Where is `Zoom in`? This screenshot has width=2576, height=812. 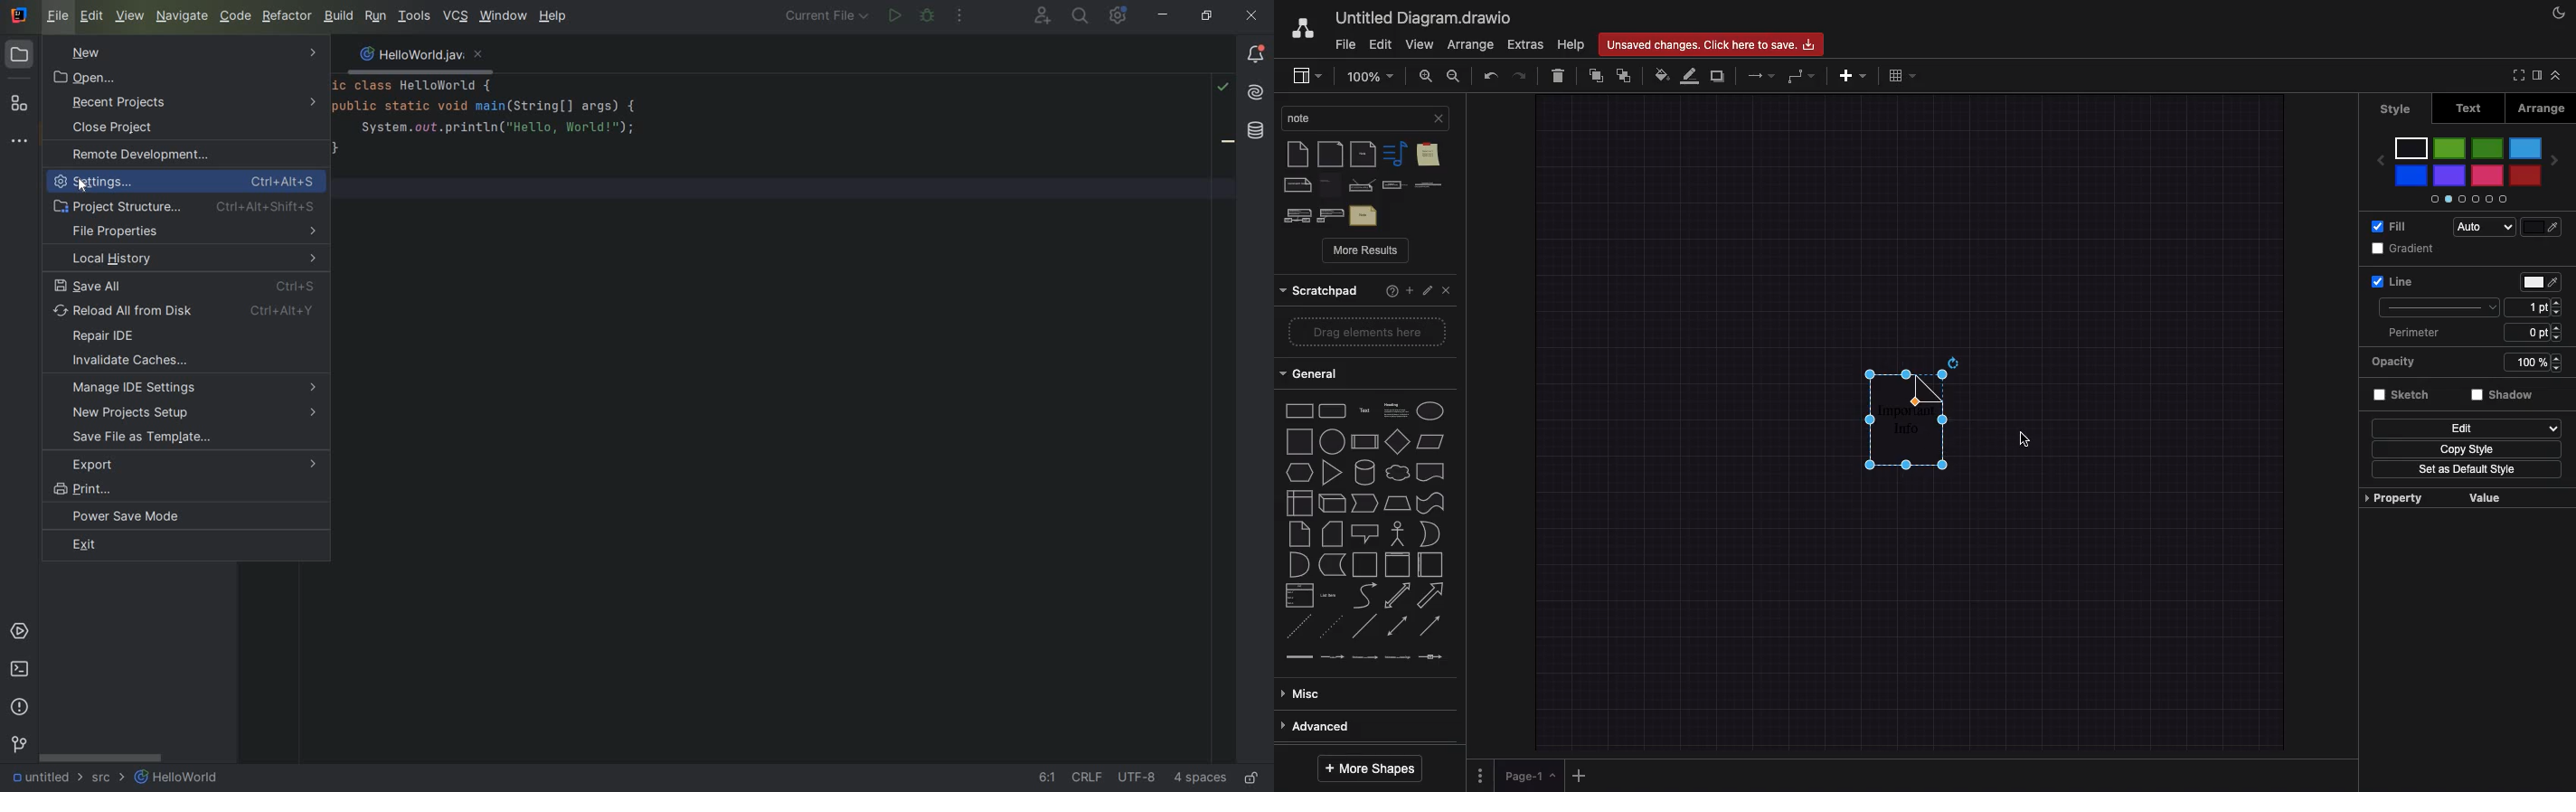 Zoom in is located at coordinates (1424, 76).